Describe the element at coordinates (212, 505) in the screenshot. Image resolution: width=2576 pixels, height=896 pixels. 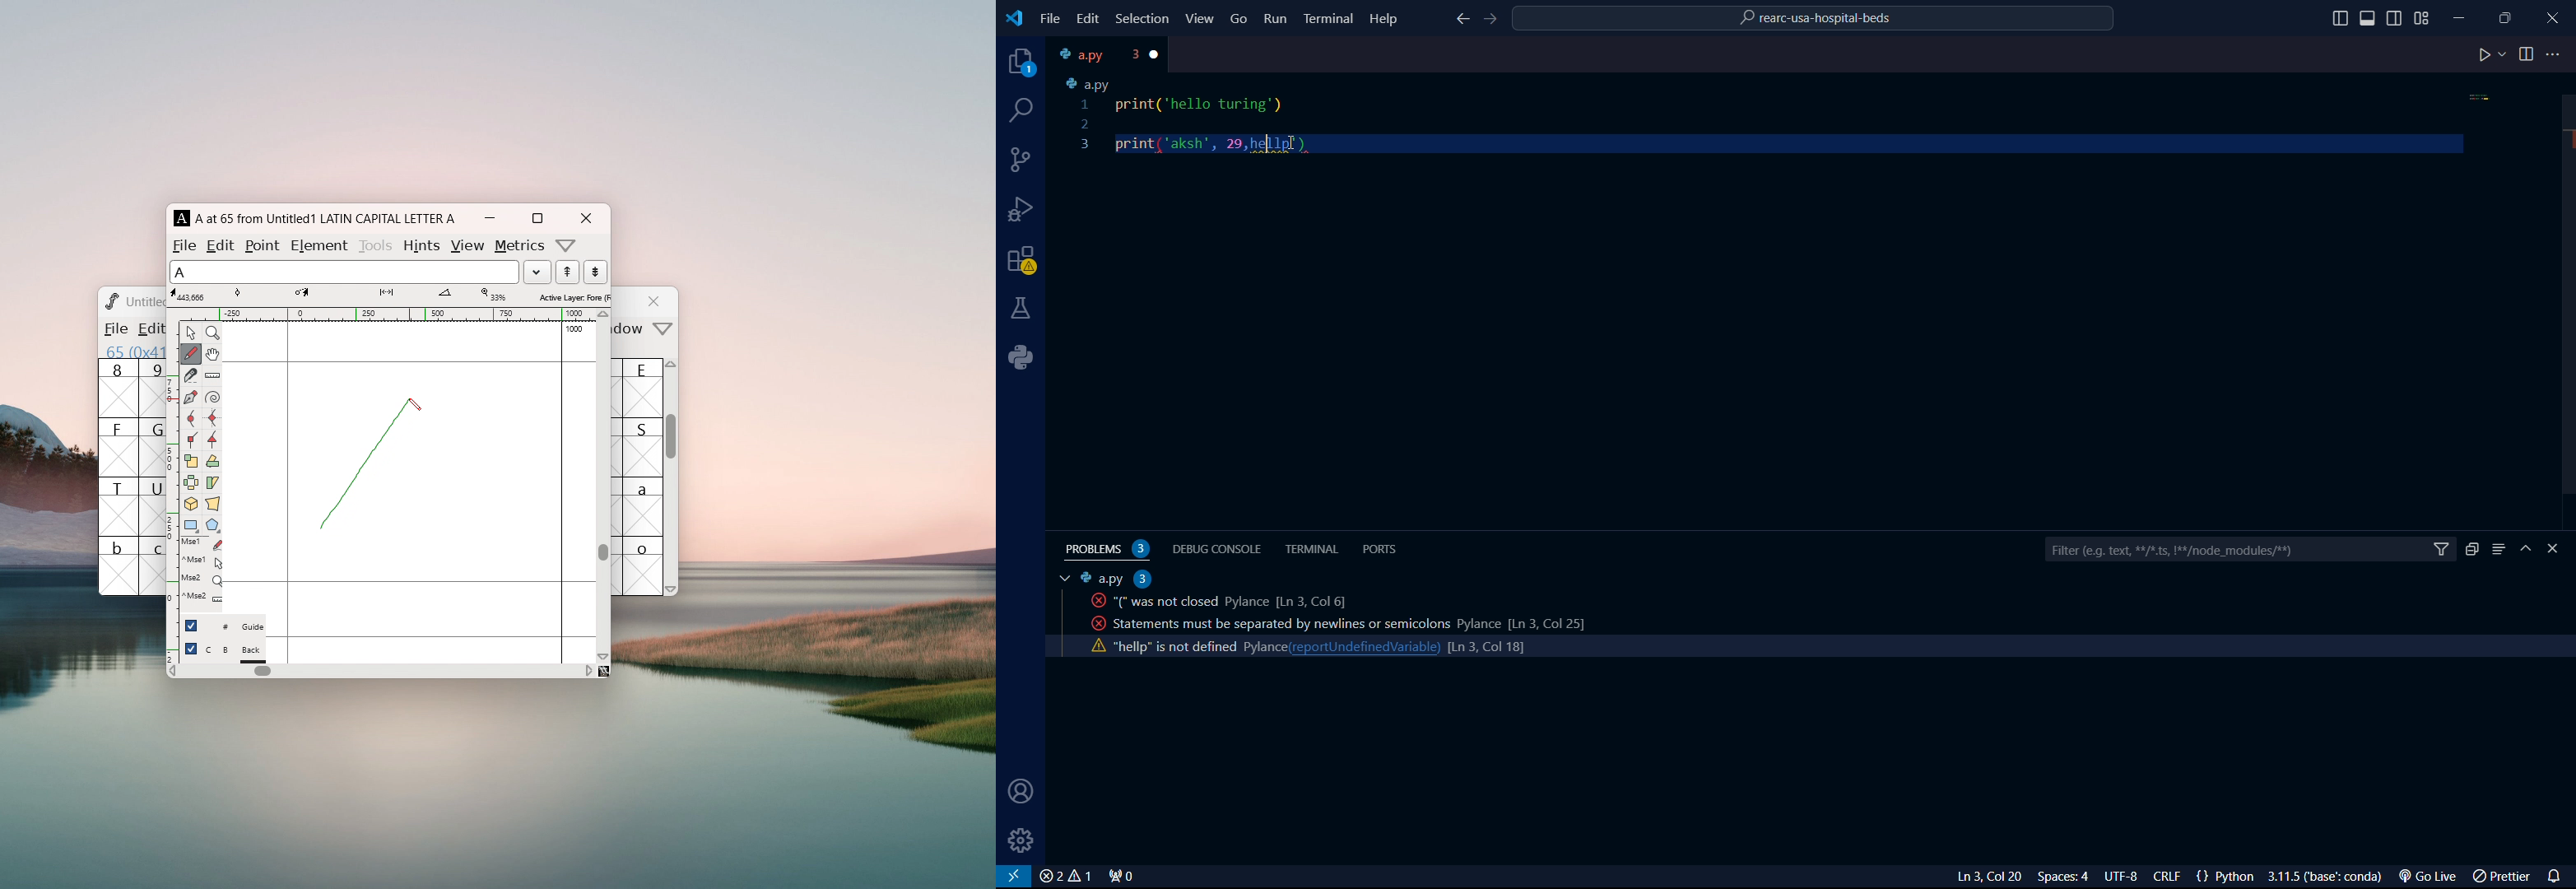
I see `perspective transformation` at that location.